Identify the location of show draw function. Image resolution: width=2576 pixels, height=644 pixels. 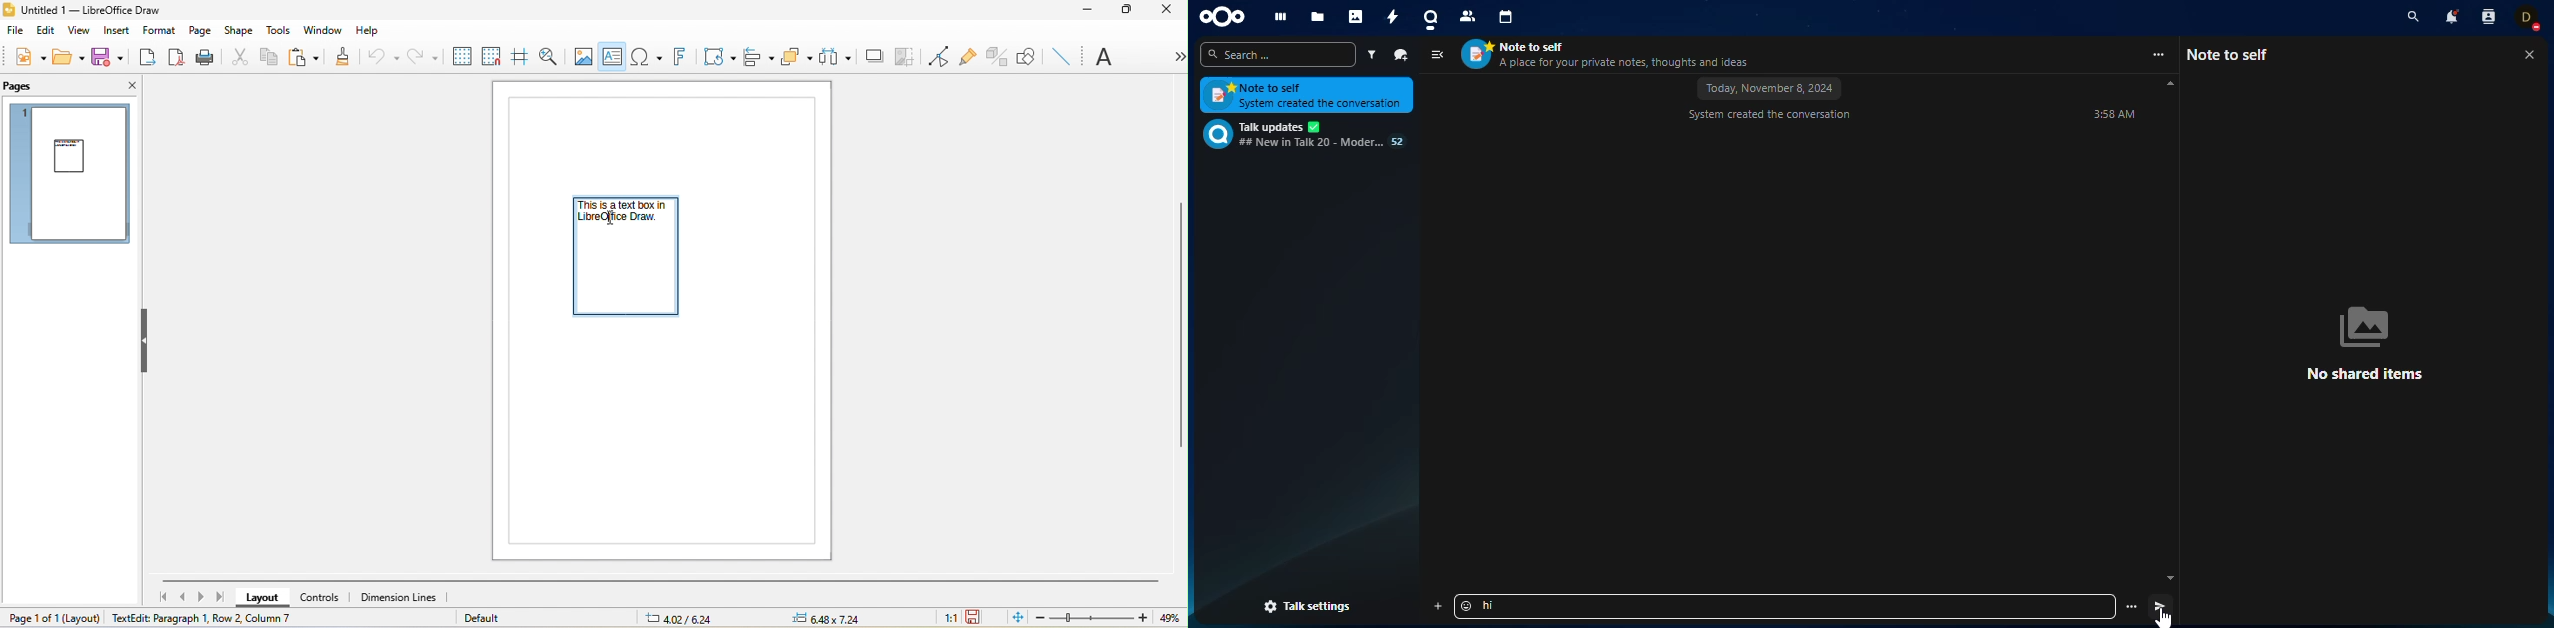
(1026, 55).